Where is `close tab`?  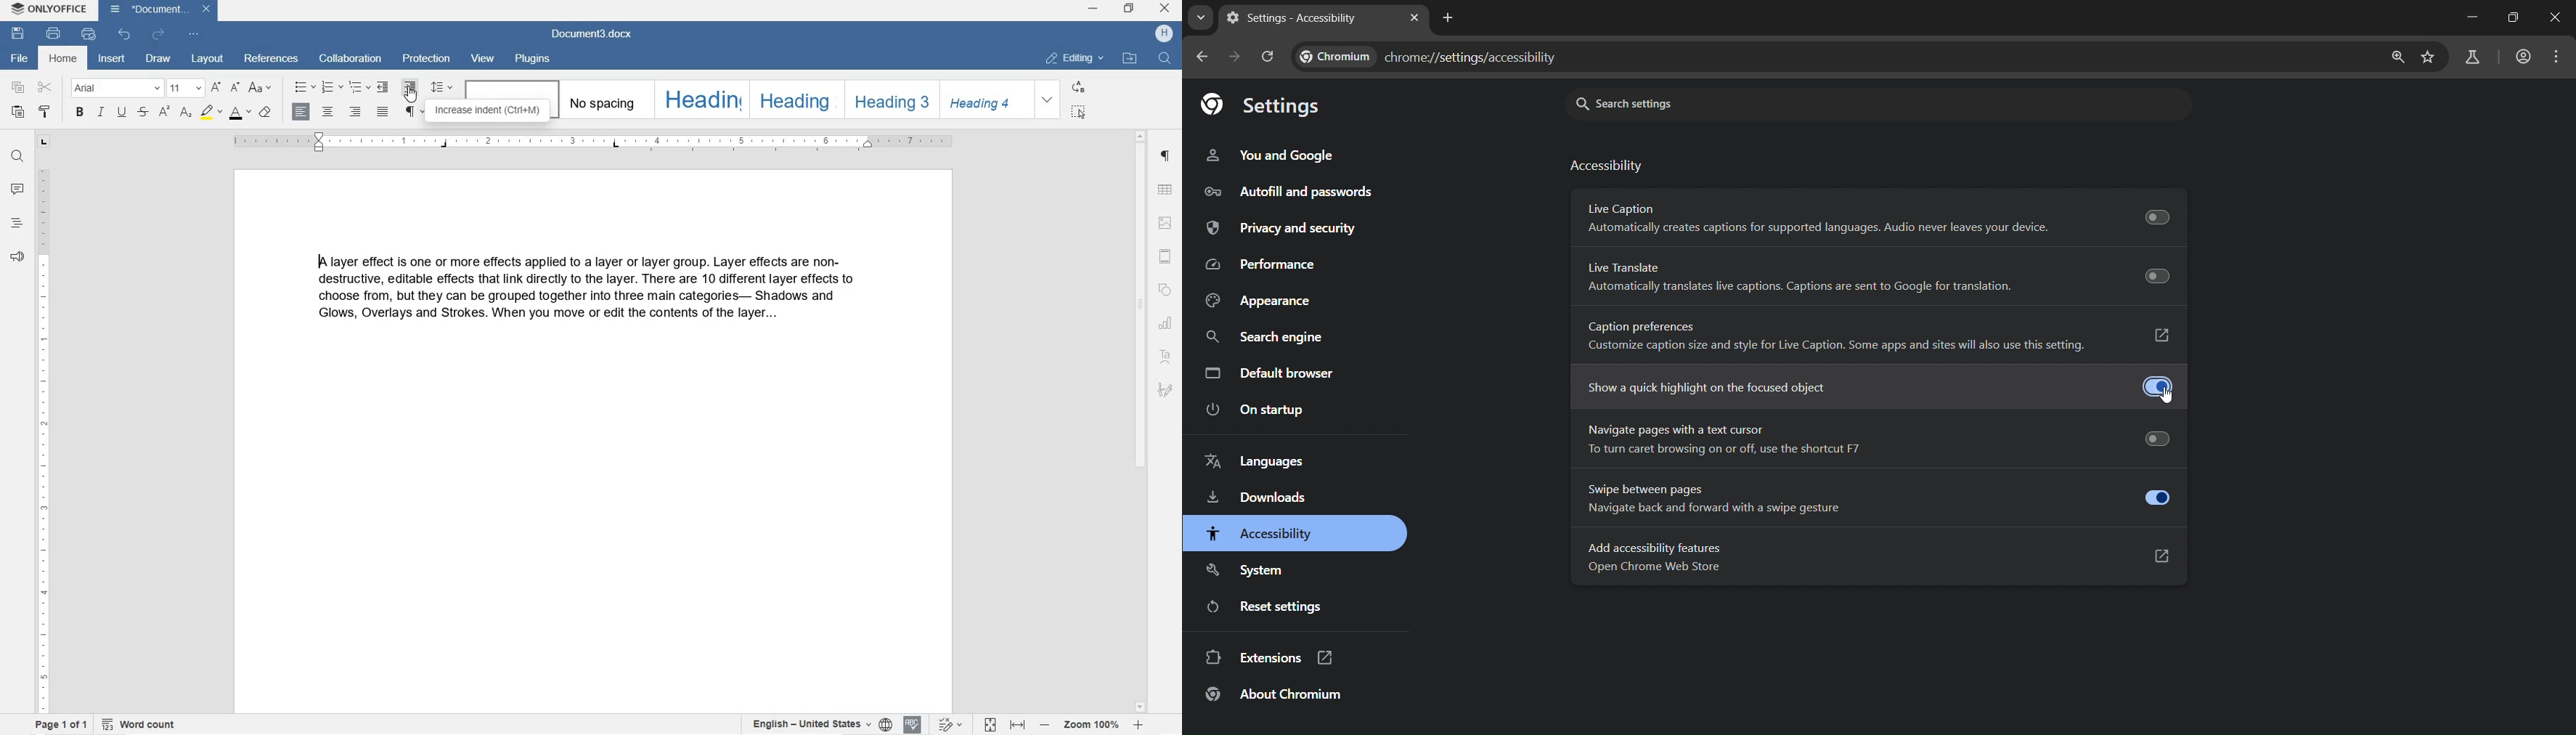
close tab is located at coordinates (1414, 20).